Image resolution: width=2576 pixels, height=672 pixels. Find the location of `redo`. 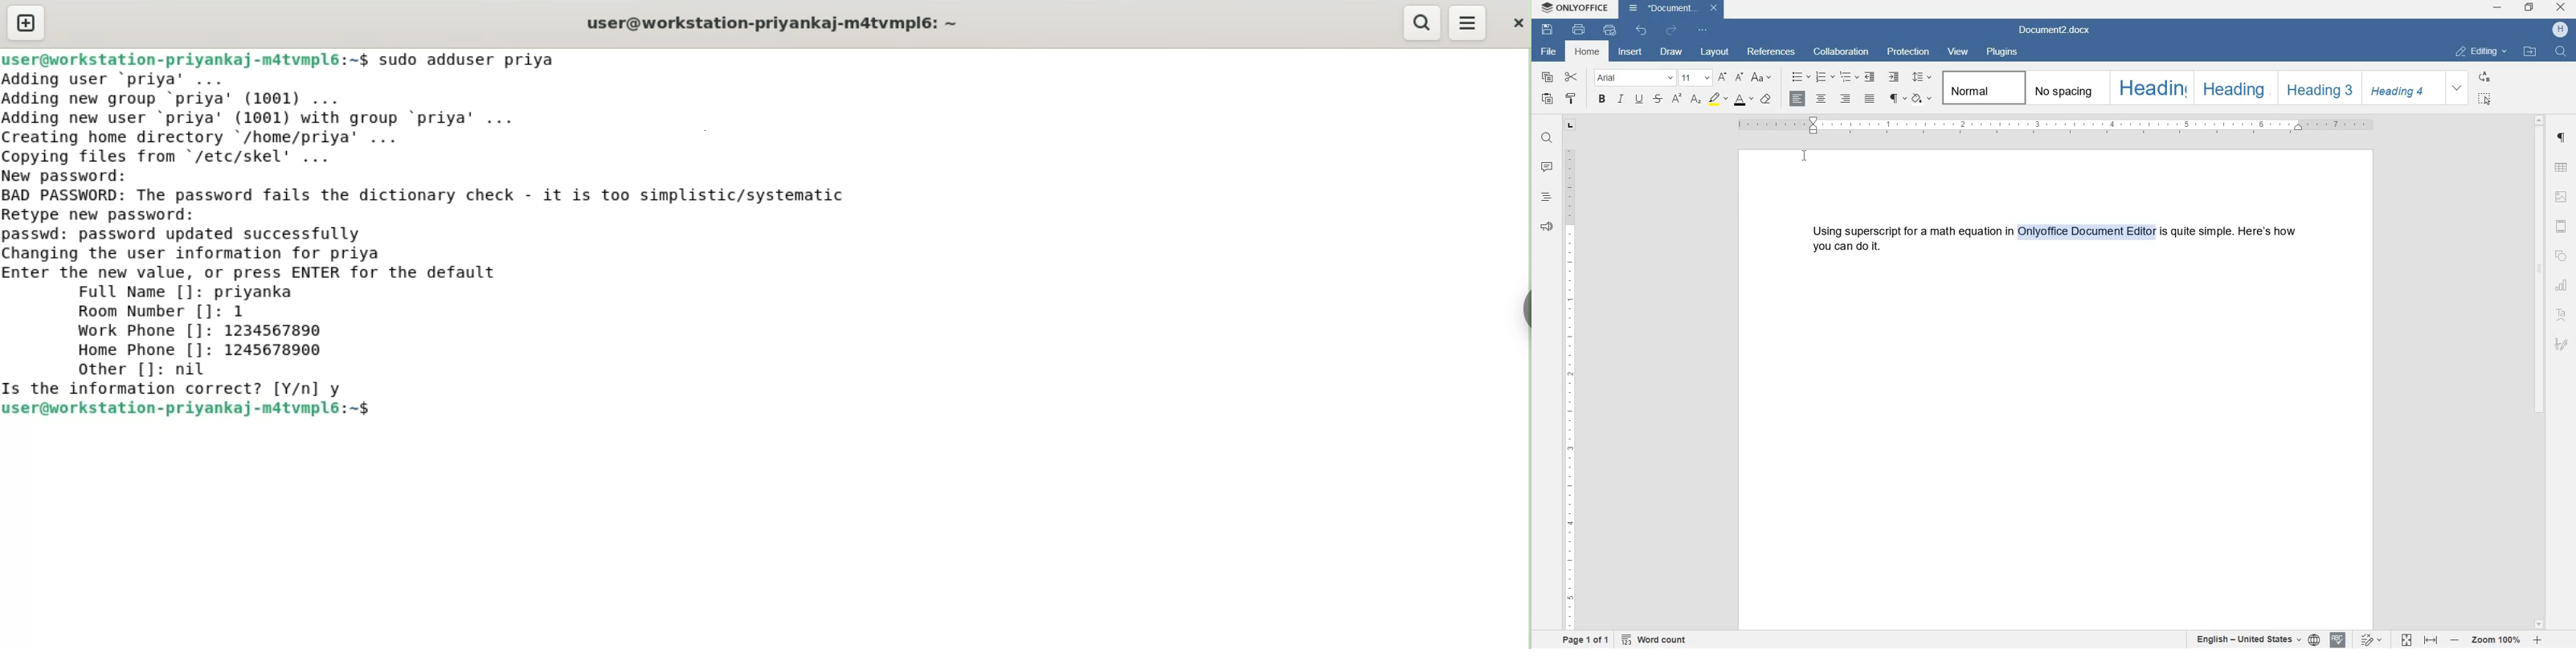

redo is located at coordinates (1670, 30).